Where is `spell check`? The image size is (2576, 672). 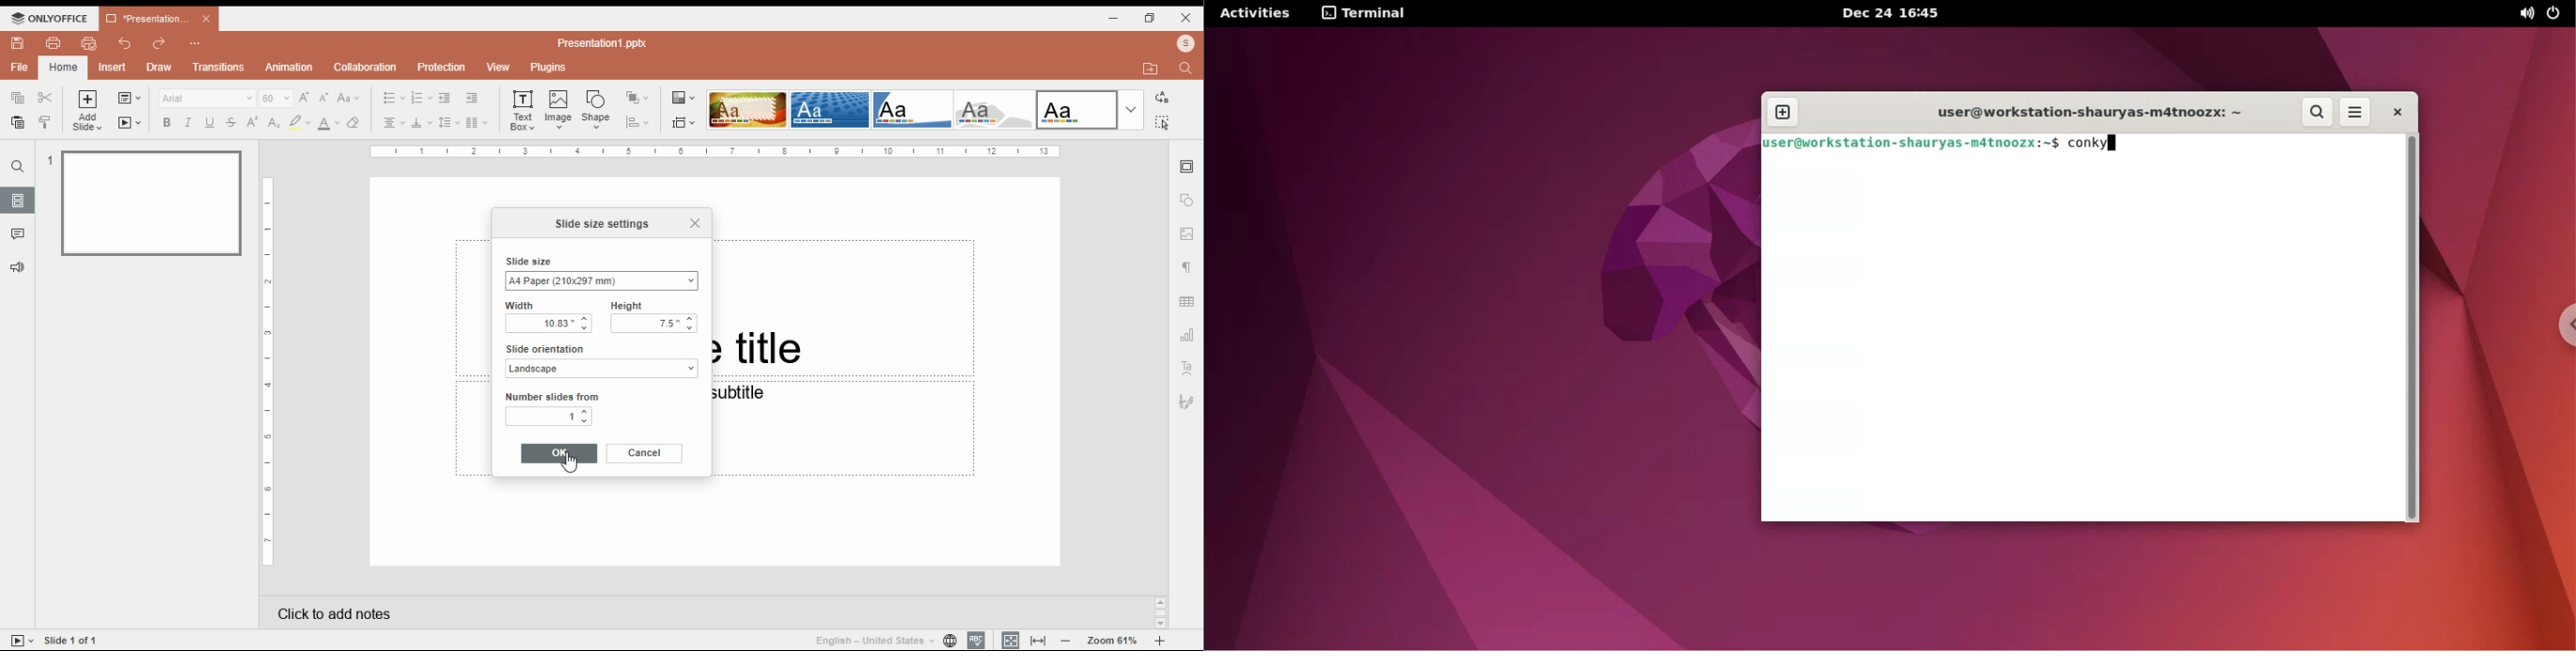 spell check is located at coordinates (976, 640).